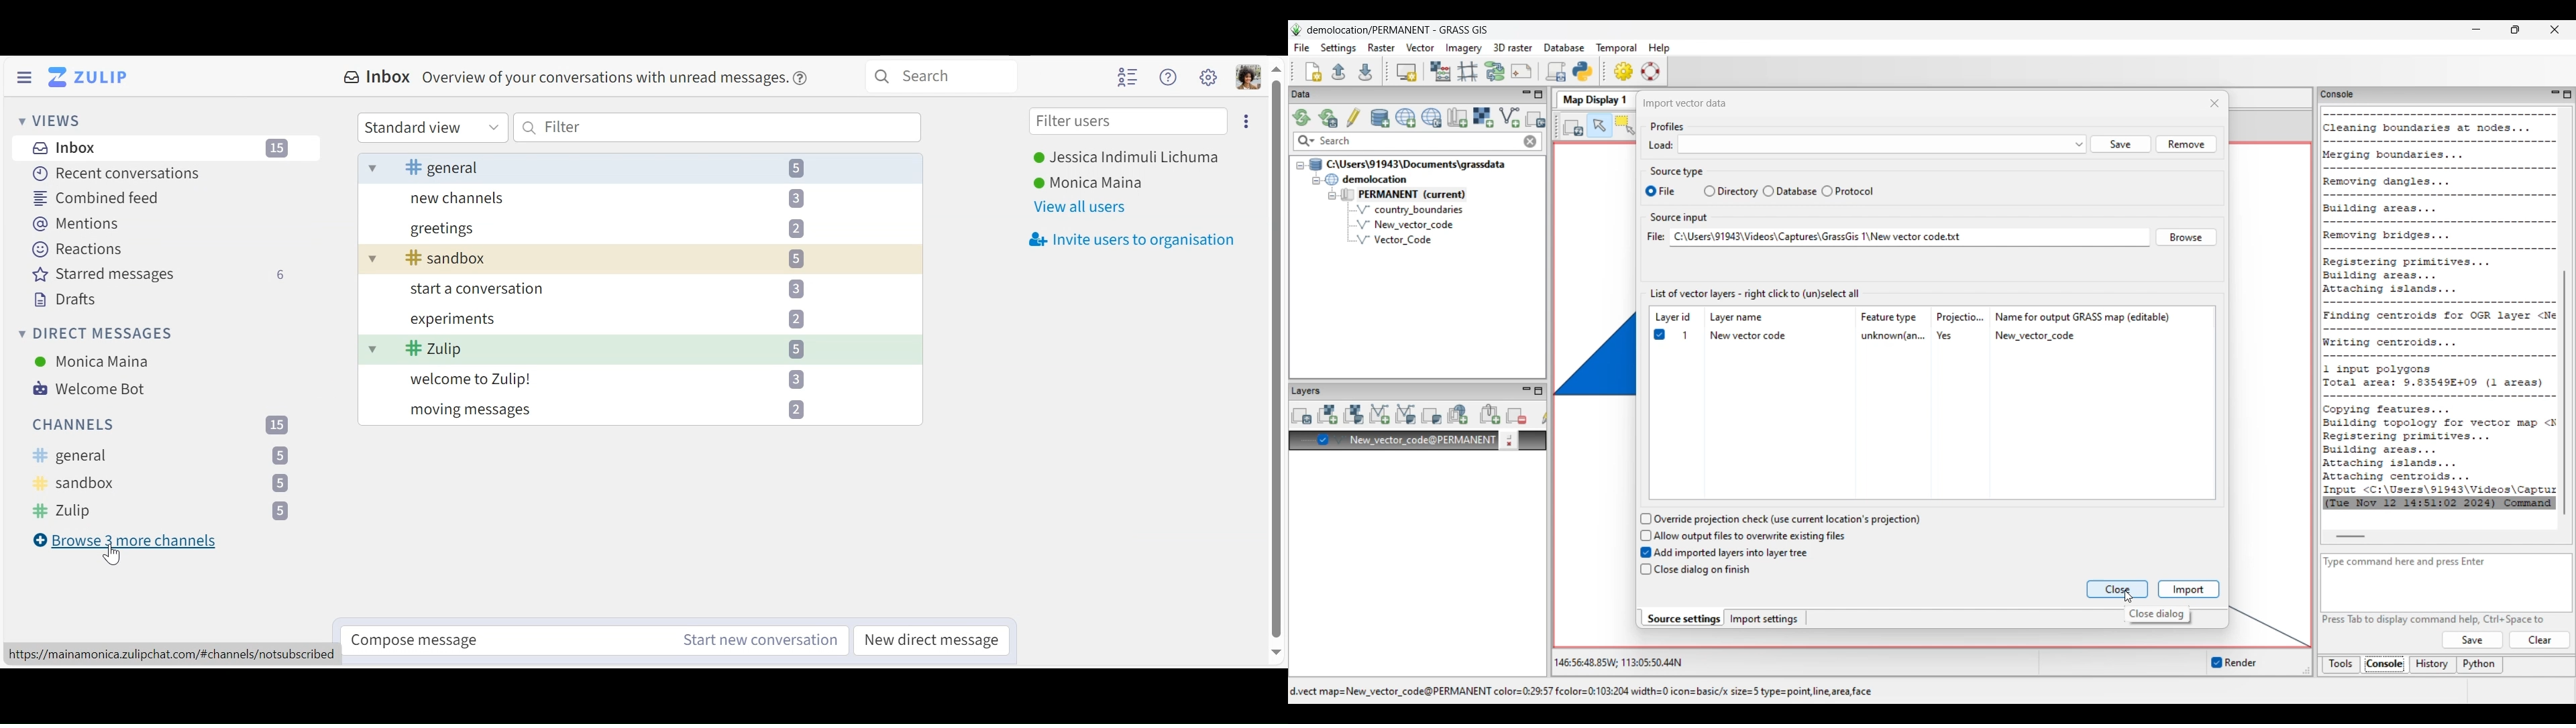  Describe the element at coordinates (1249, 76) in the screenshot. I see `Personal menu` at that location.